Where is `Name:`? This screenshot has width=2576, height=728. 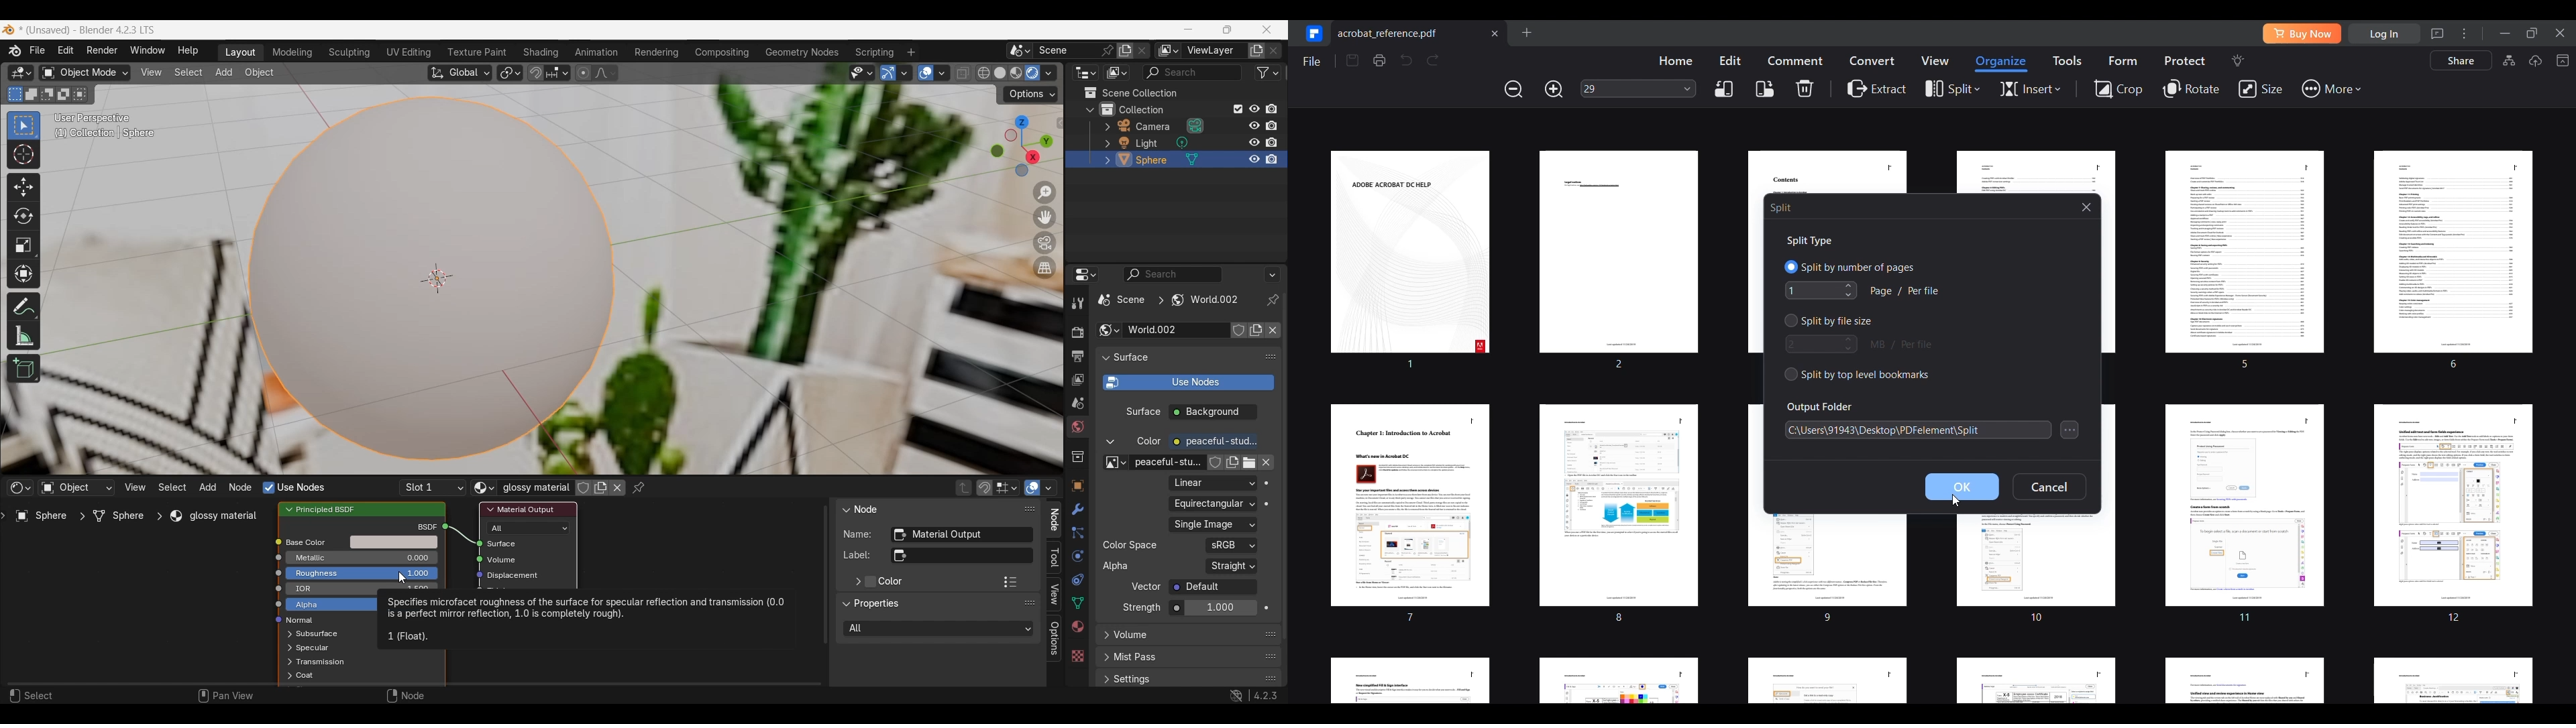 Name: is located at coordinates (859, 534).